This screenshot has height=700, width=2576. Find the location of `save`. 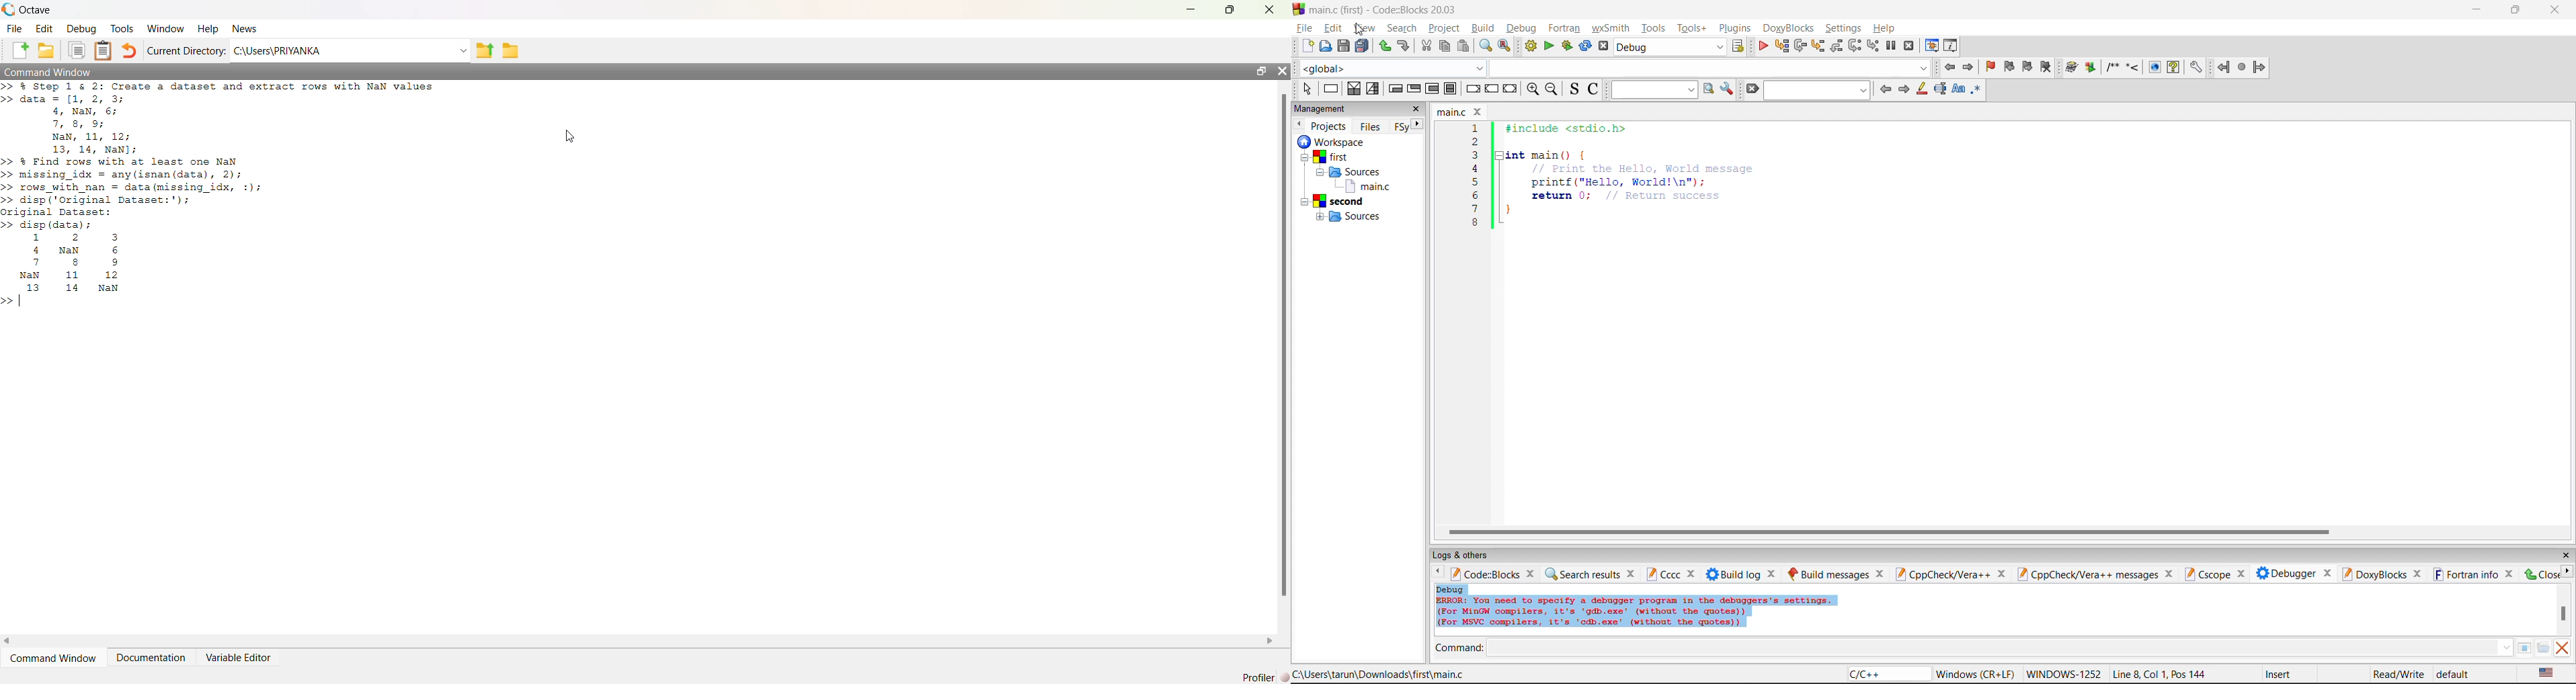

save is located at coordinates (1344, 45).